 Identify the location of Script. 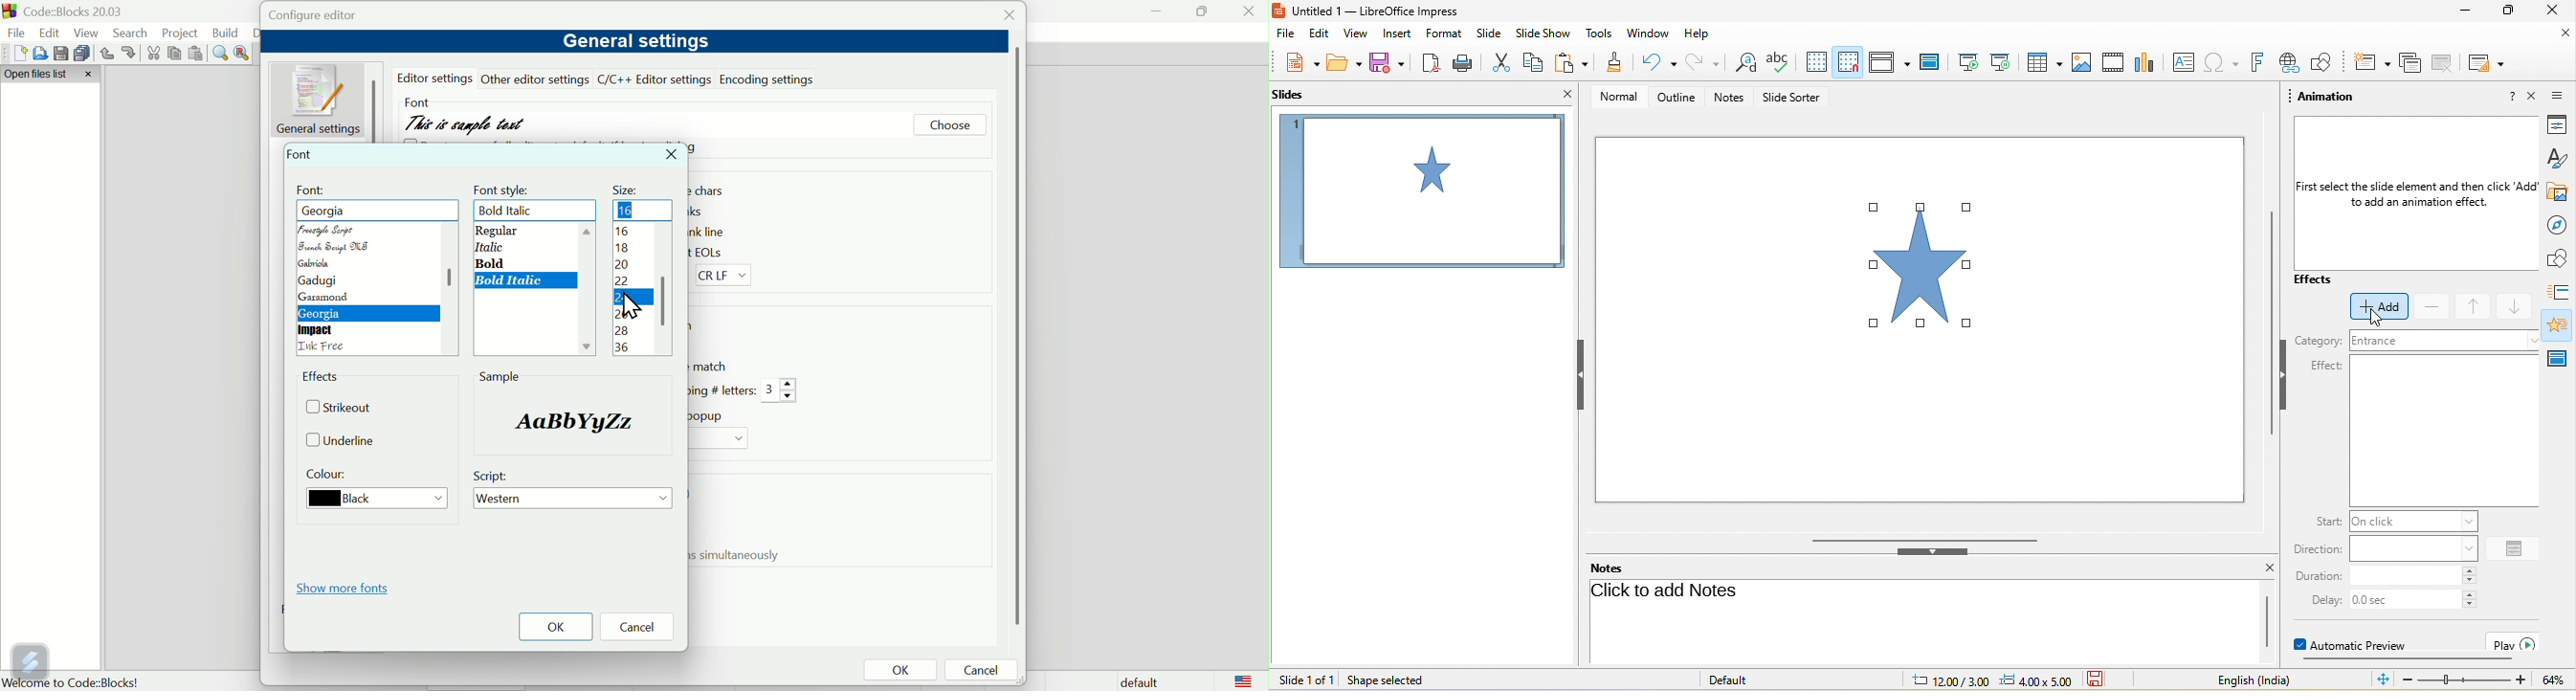
(494, 476).